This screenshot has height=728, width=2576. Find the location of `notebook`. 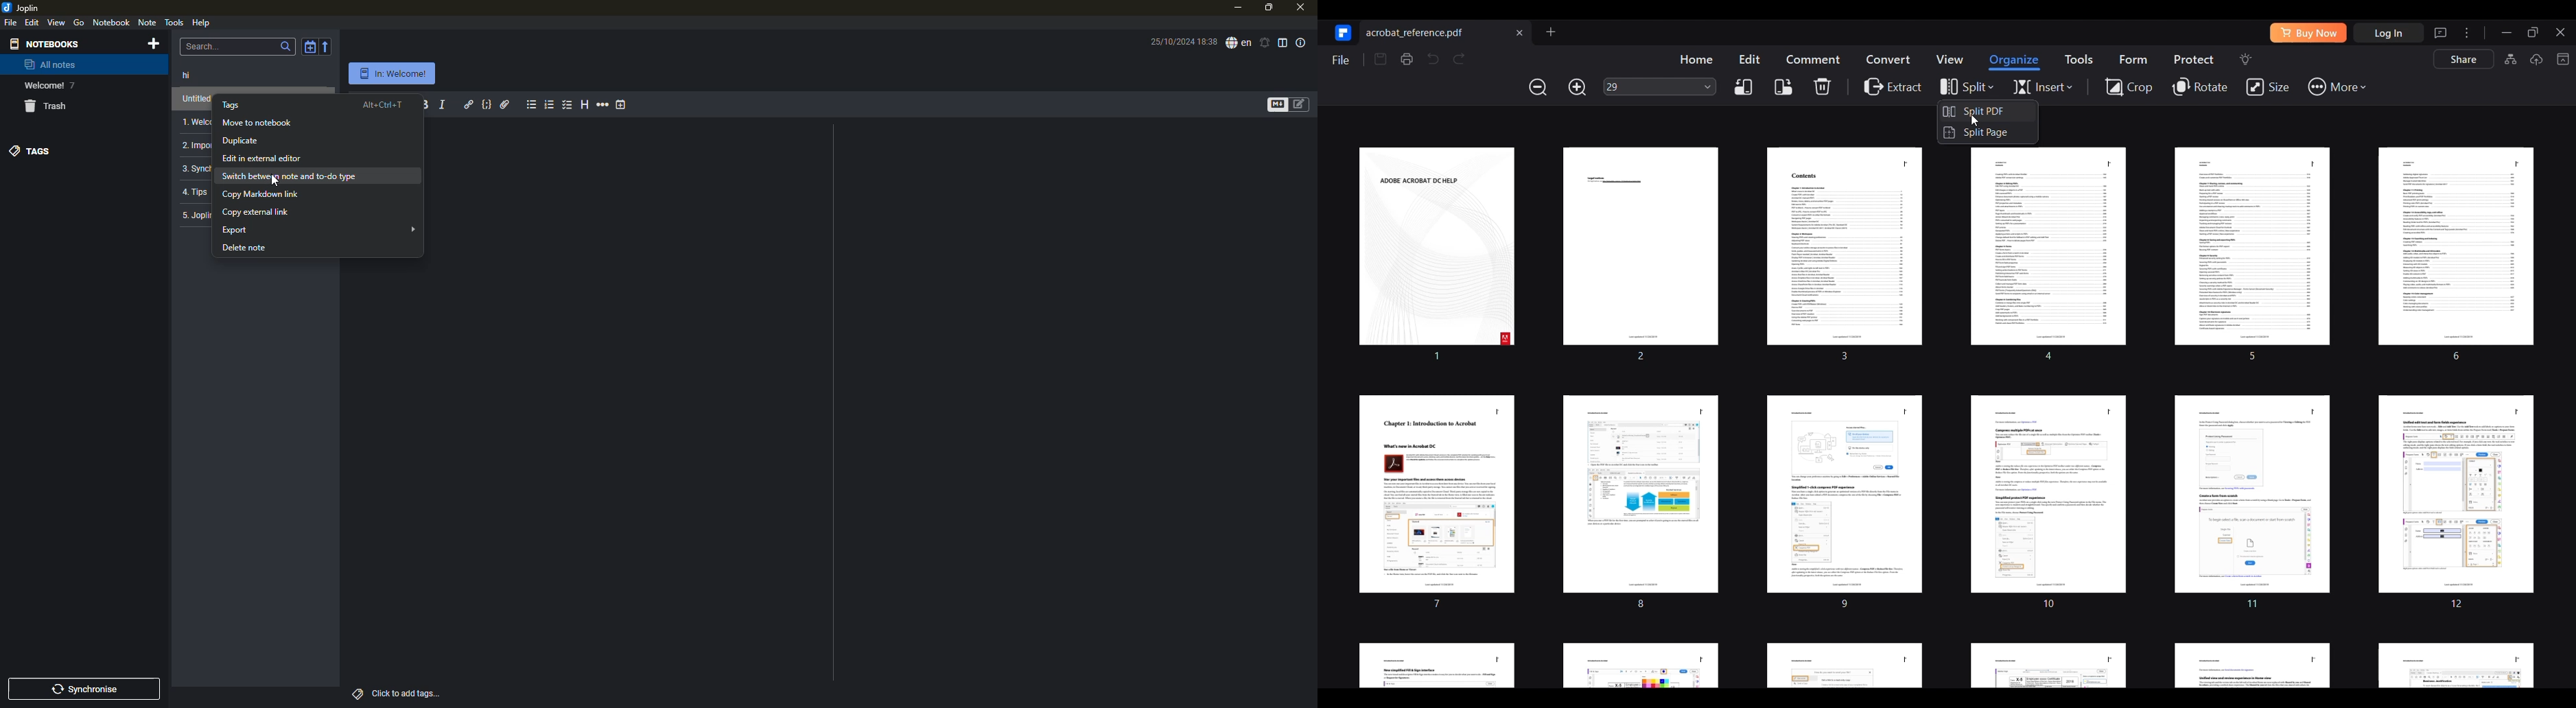

notebook is located at coordinates (112, 23).